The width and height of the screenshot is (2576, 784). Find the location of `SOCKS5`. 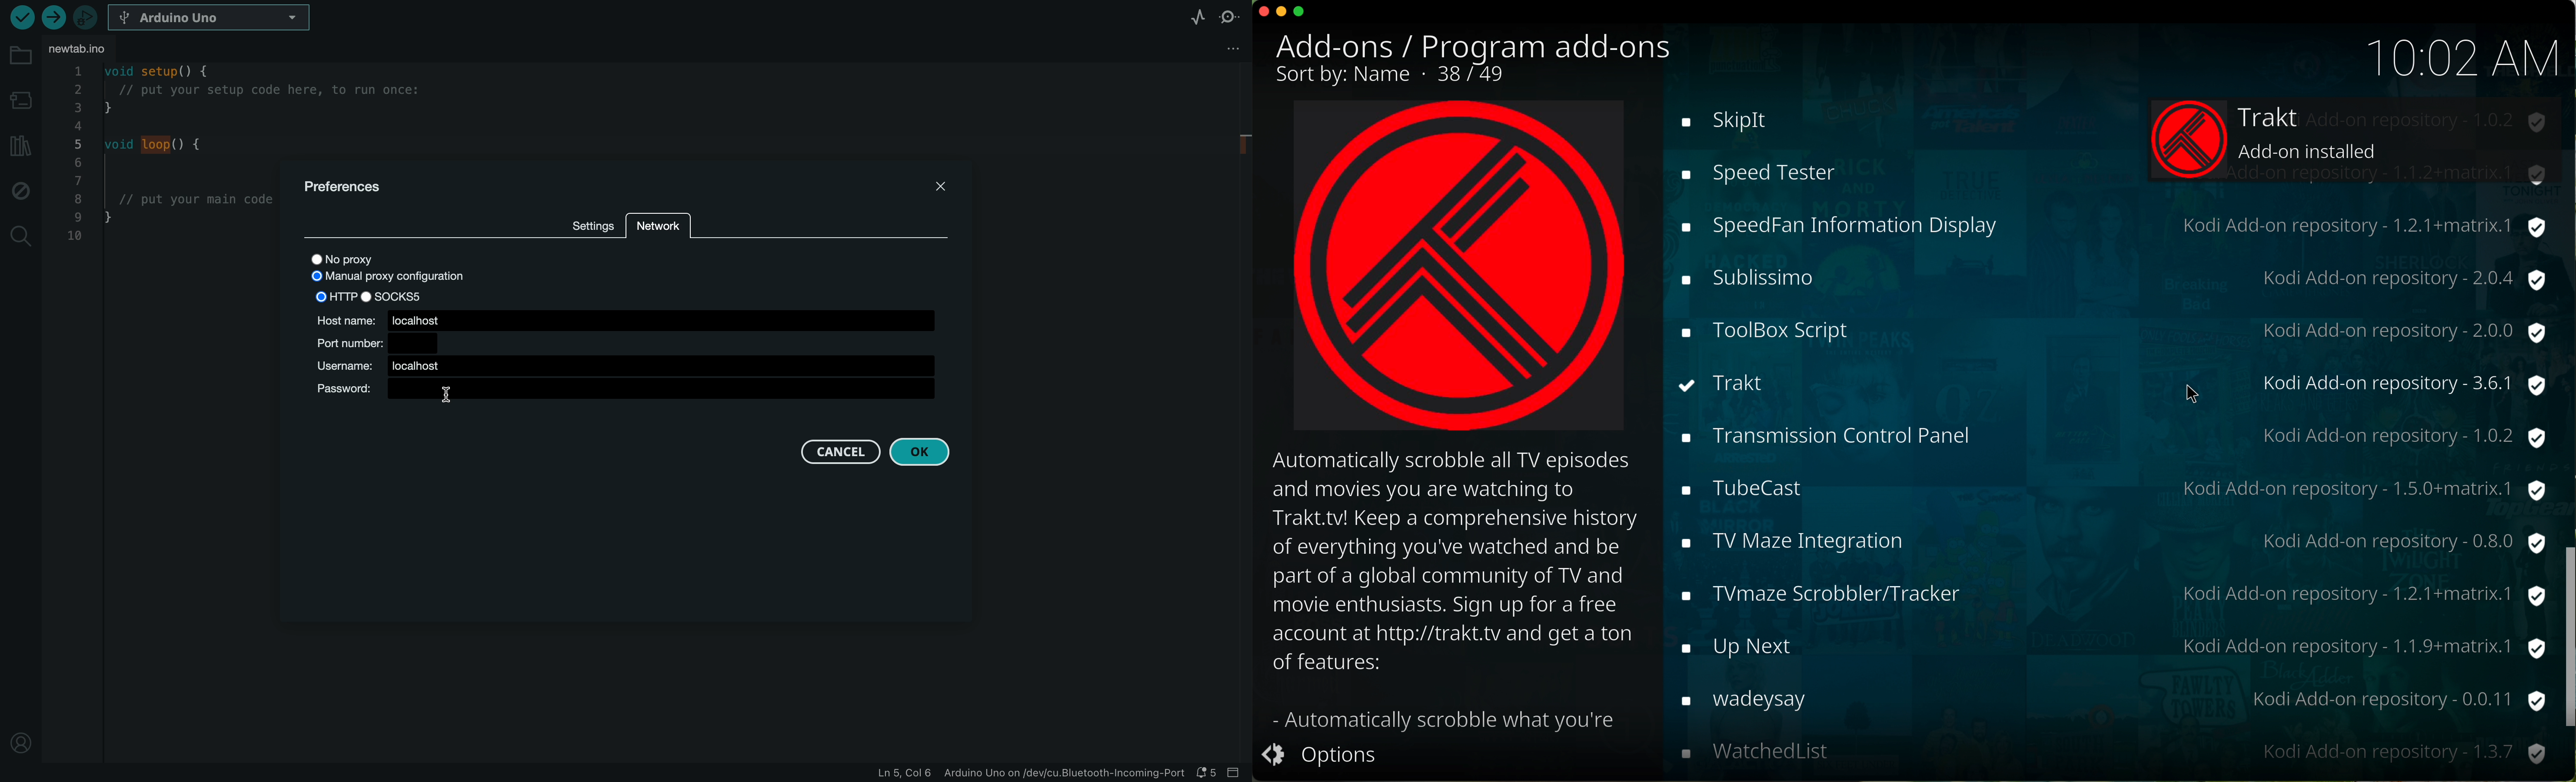

SOCKS5 is located at coordinates (395, 296).